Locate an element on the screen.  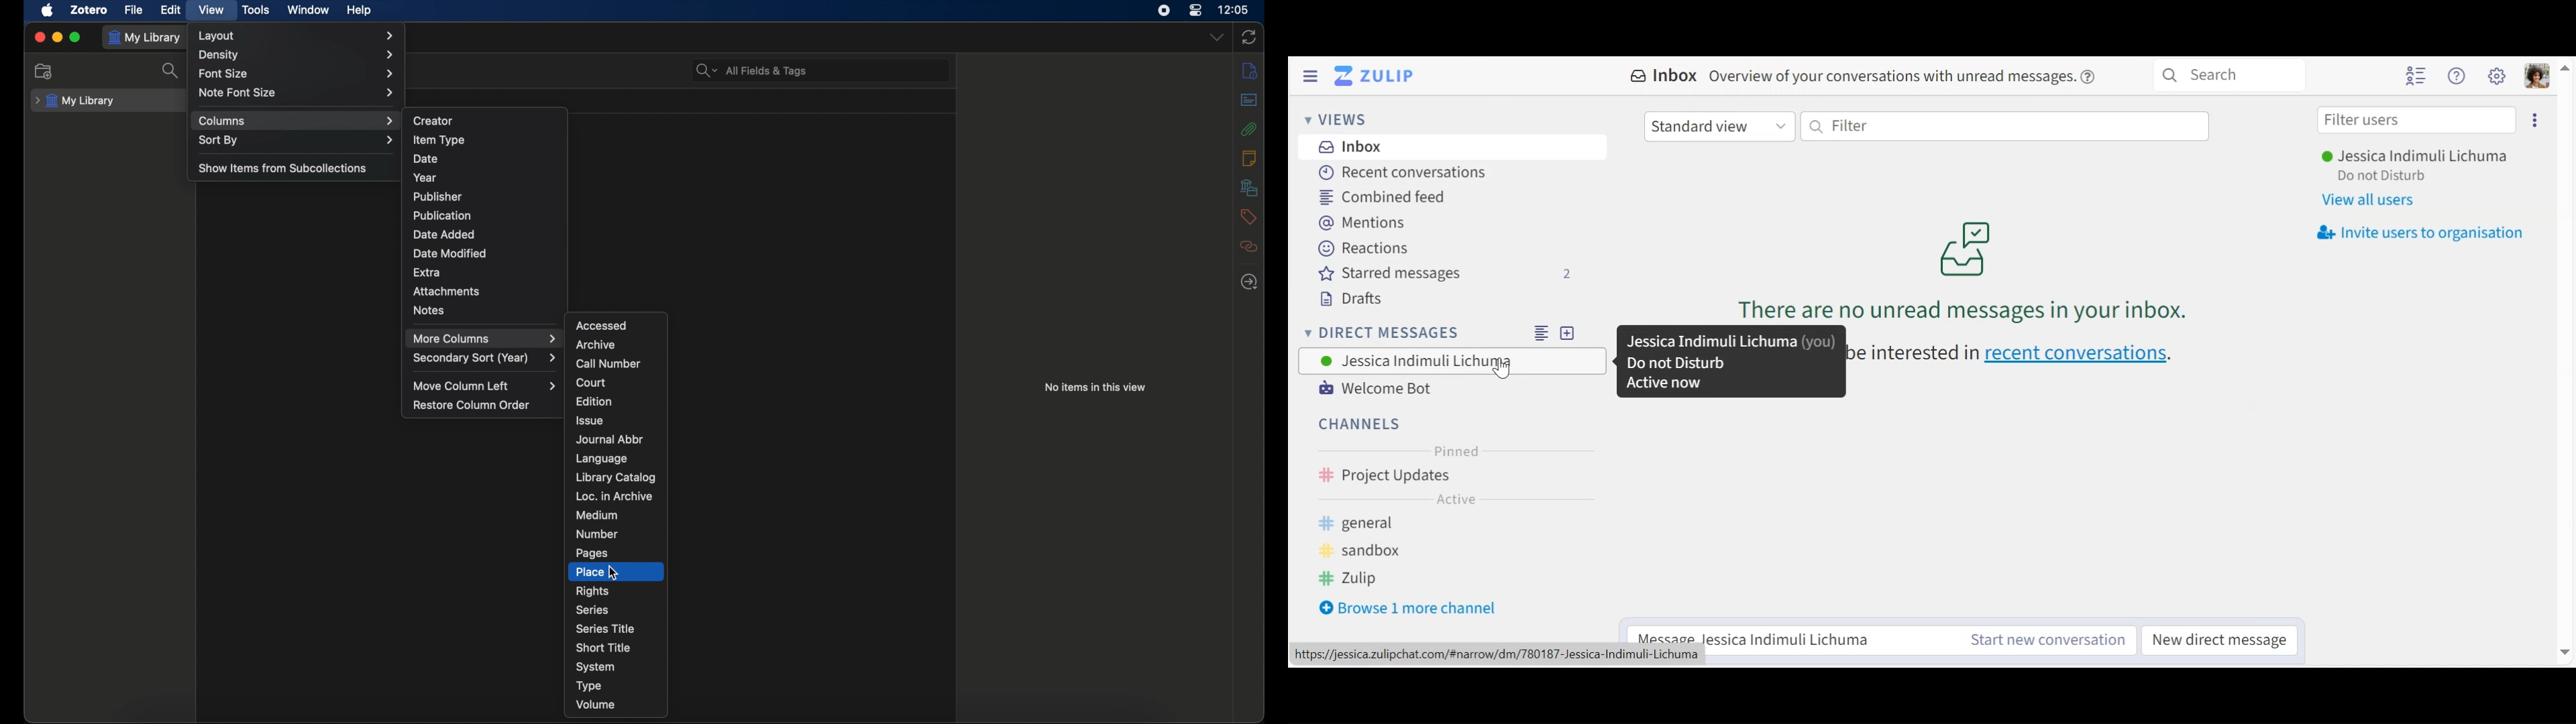
language is located at coordinates (602, 459).